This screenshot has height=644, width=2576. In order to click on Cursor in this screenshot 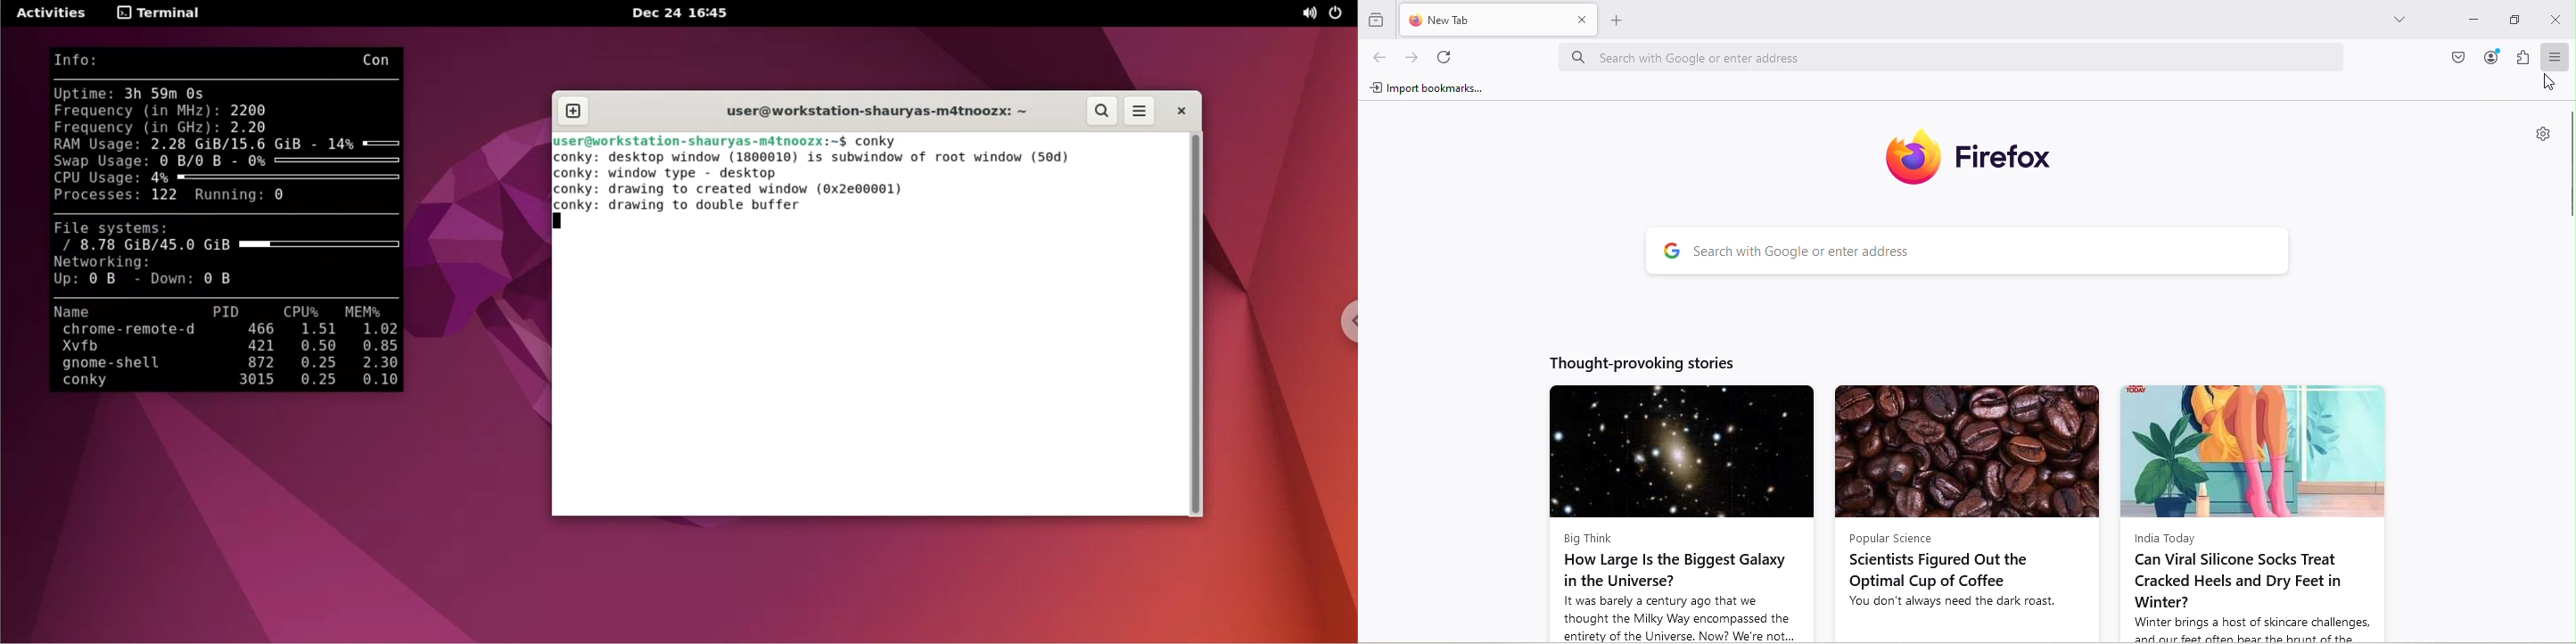, I will do `click(2546, 83)`.